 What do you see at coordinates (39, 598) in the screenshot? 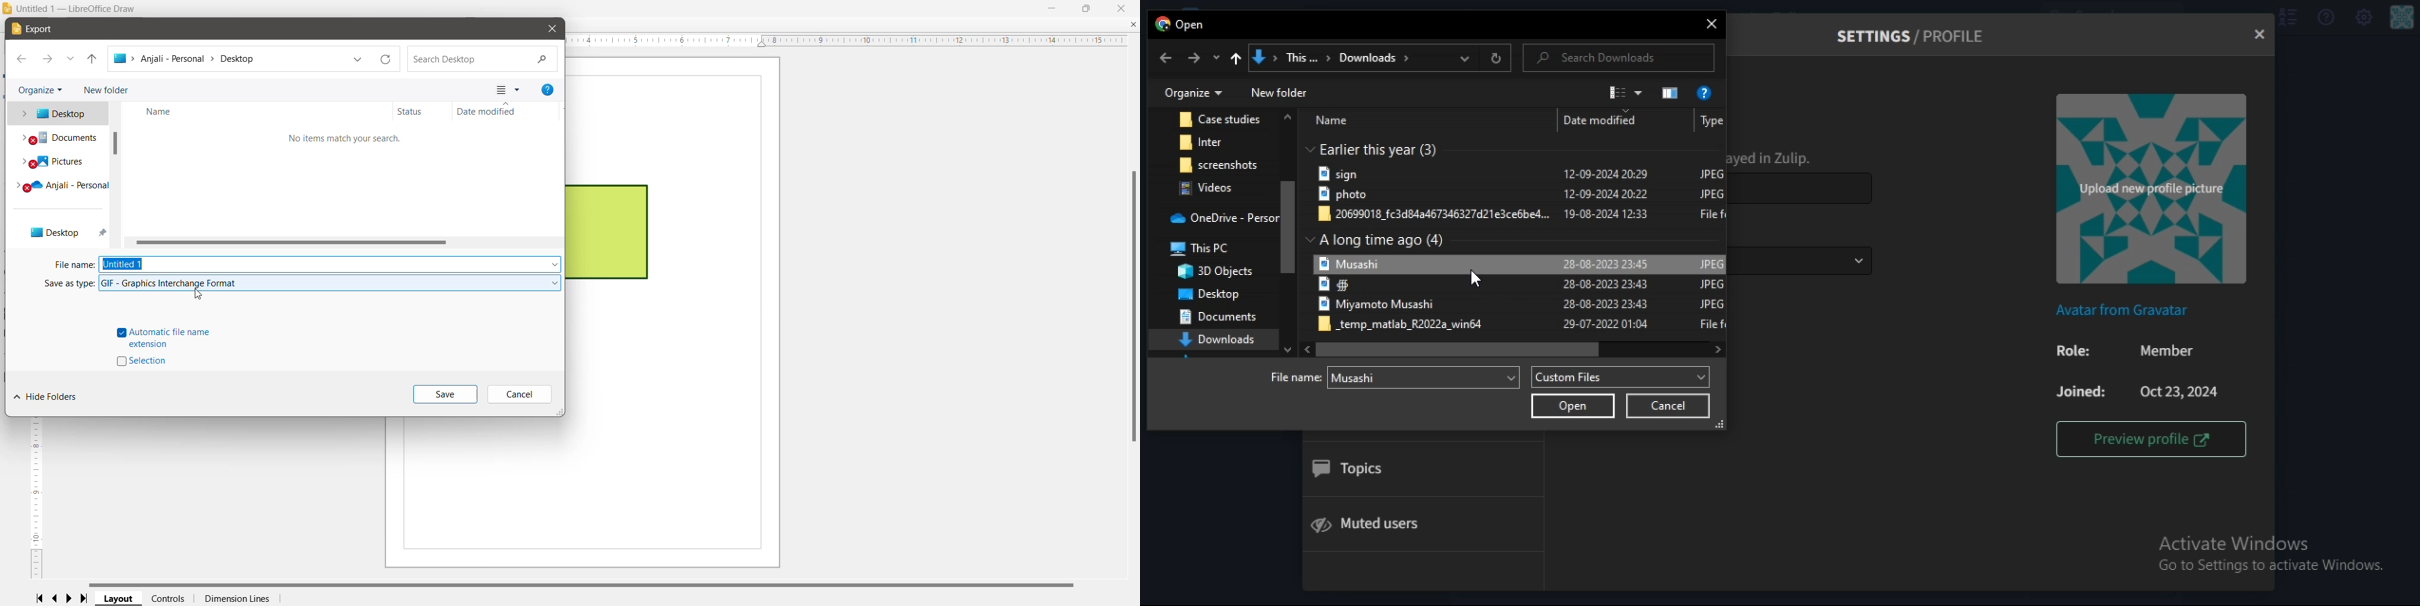
I see `Scroll to first page` at bounding box center [39, 598].